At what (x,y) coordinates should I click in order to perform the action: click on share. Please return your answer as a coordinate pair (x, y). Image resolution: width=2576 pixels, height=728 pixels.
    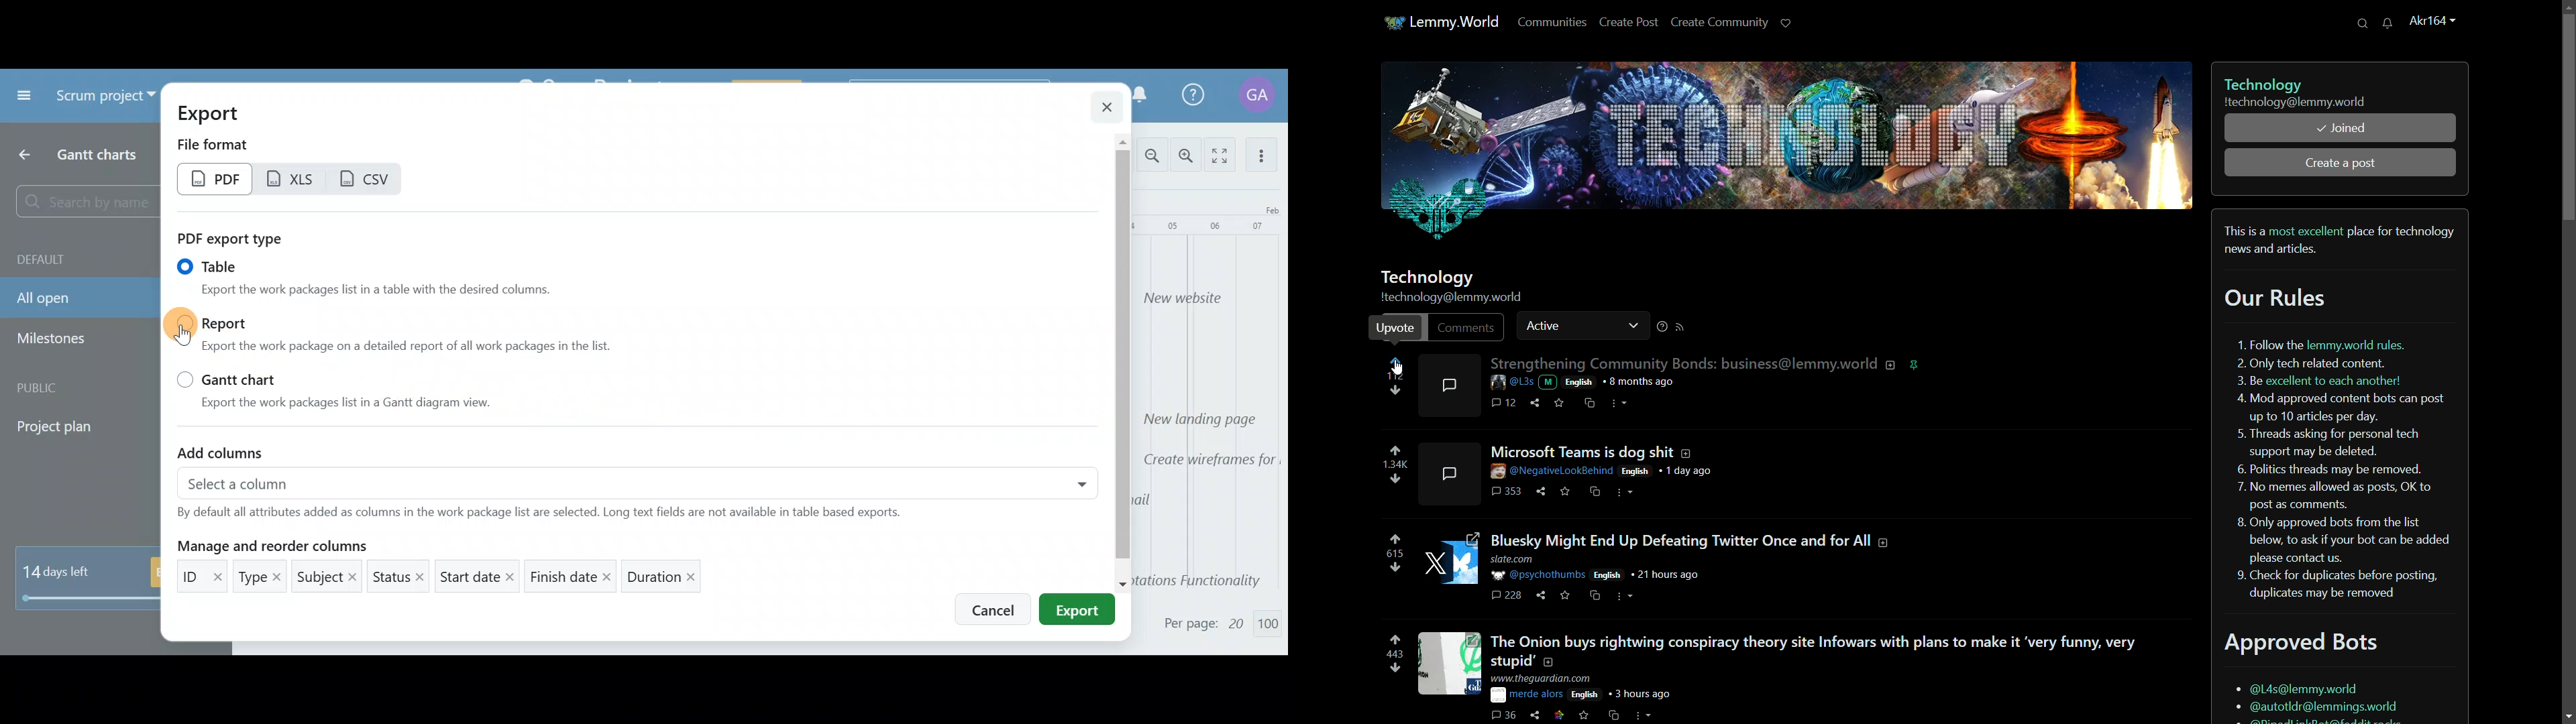
    Looking at the image, I should click on (1536, 402).